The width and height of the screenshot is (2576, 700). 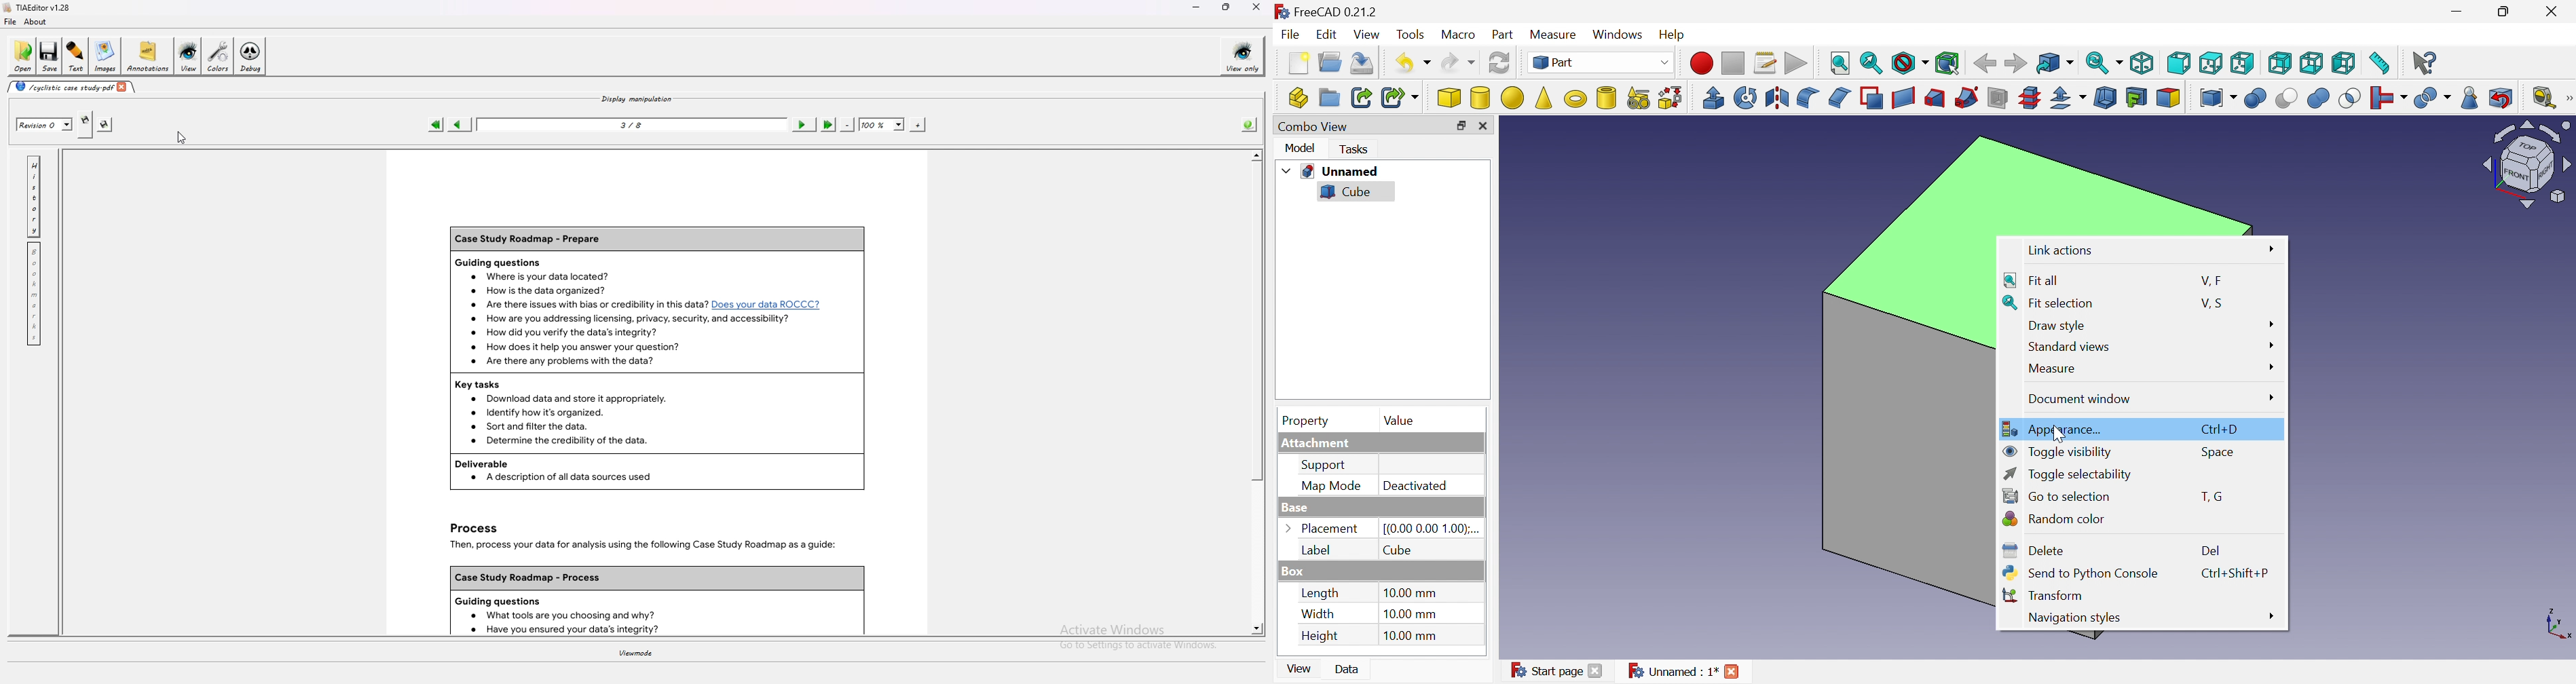 What do you see at coordinates (2049, 303) in the screenshot?
I see `Fit selection` at bounding box center [2049, 303].